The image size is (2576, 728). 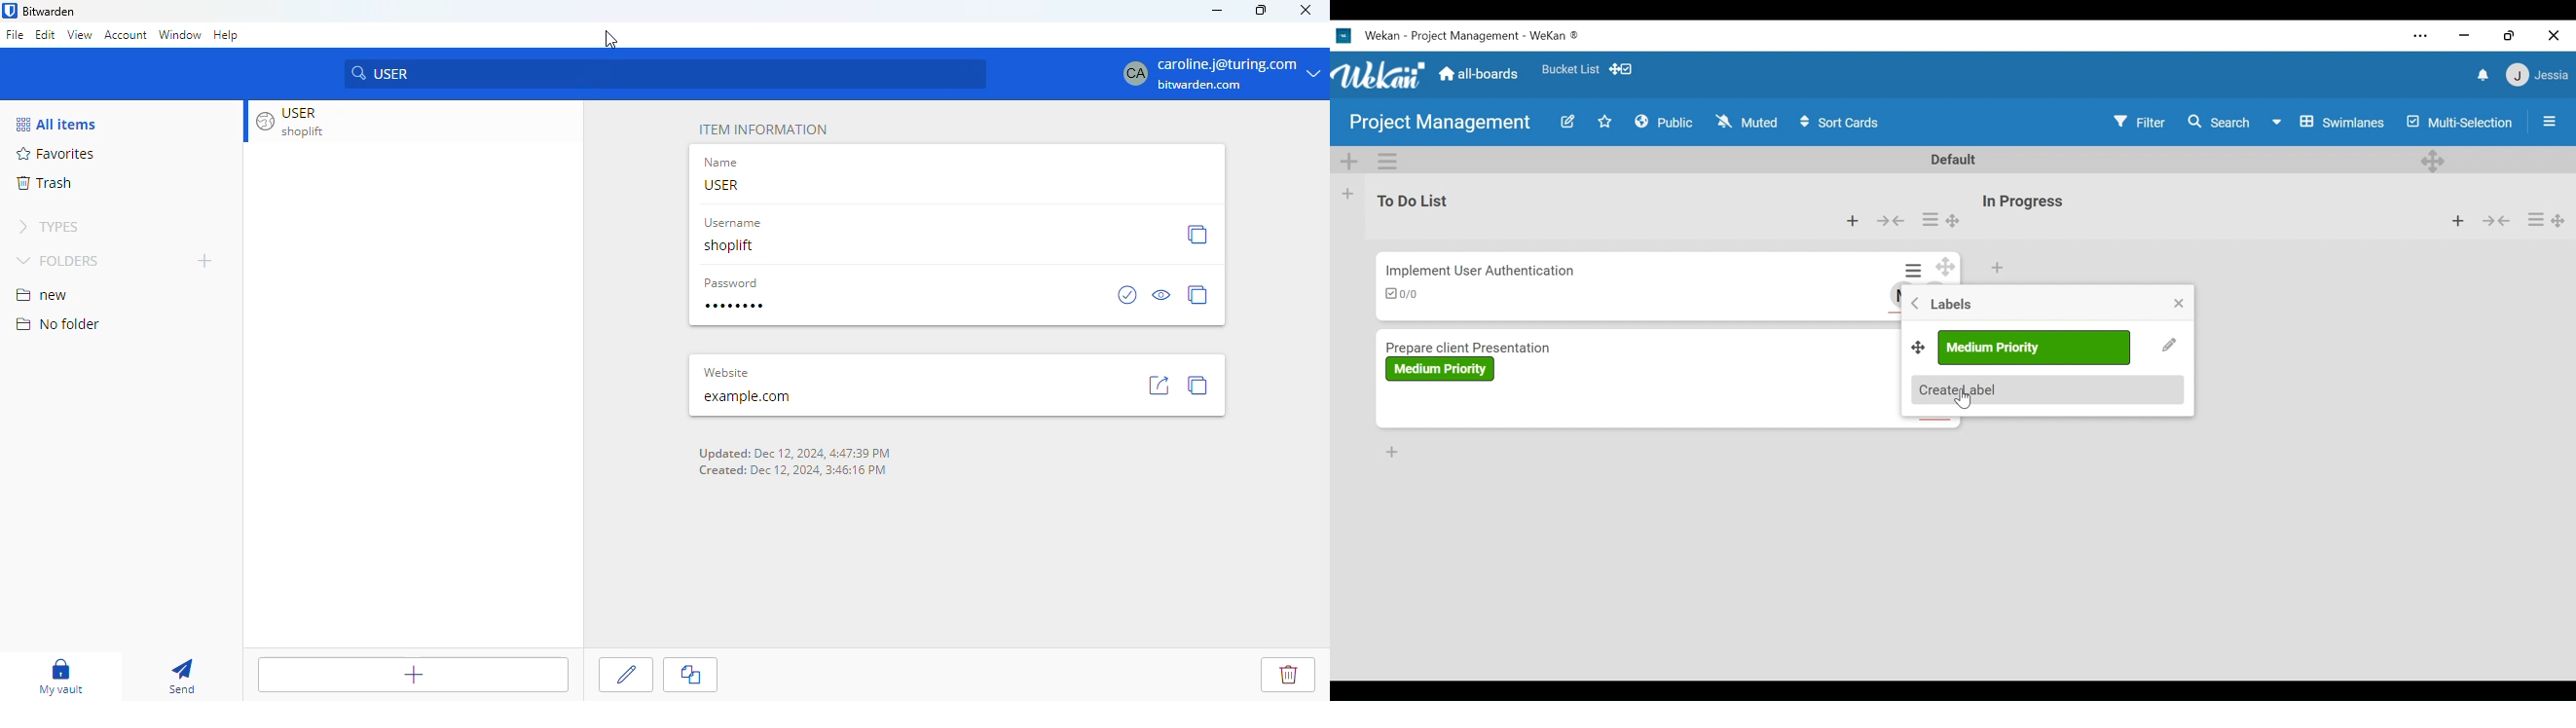 I want to click on example.com, so click(x=750, y=397).